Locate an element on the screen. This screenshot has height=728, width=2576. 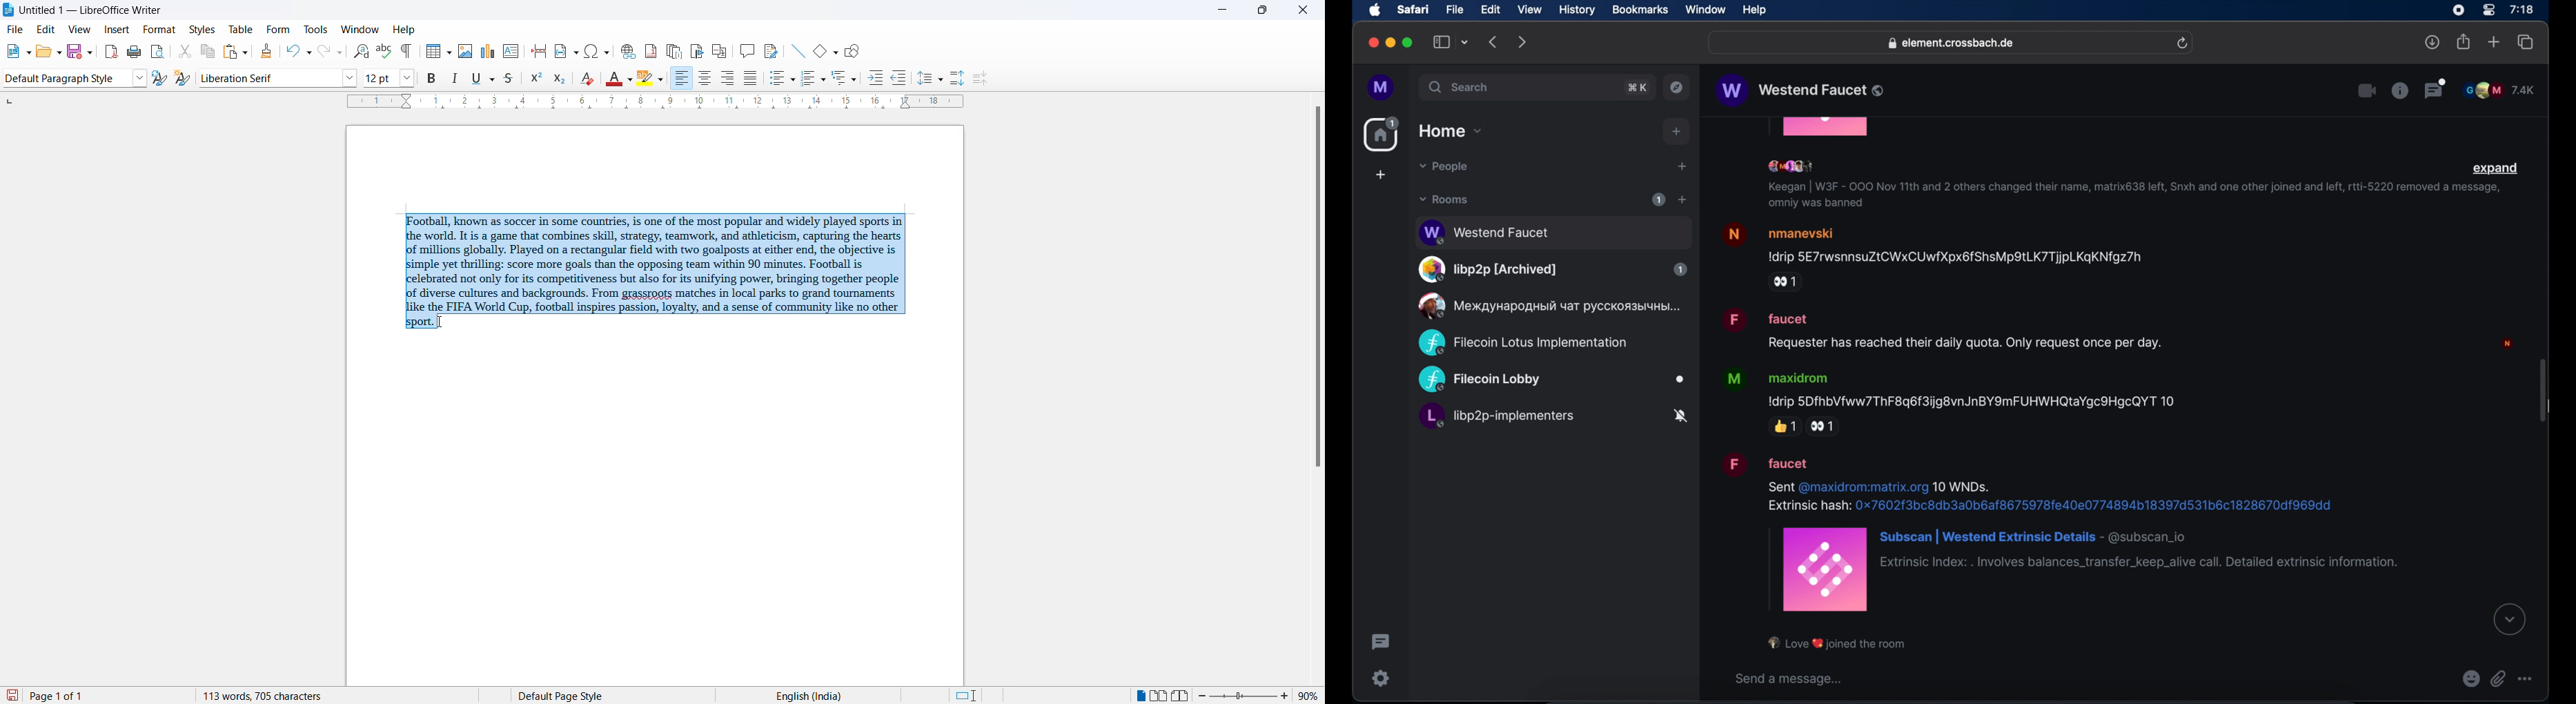
basic shapes options is located at coordinates (834, 52).